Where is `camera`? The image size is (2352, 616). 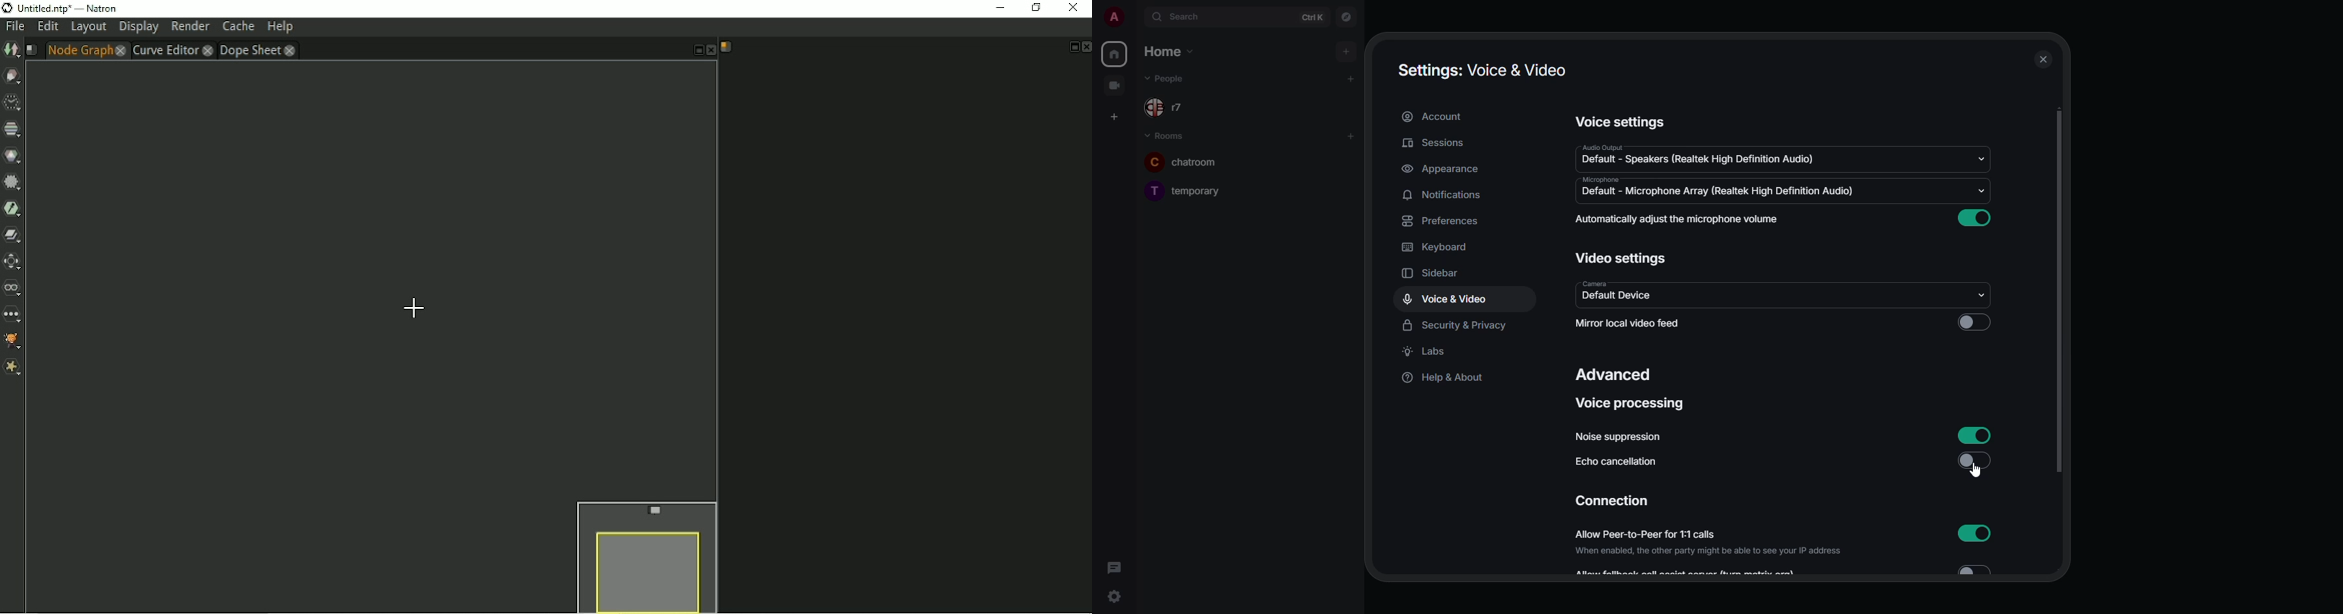
camera is located at coordinates (1596, 282).